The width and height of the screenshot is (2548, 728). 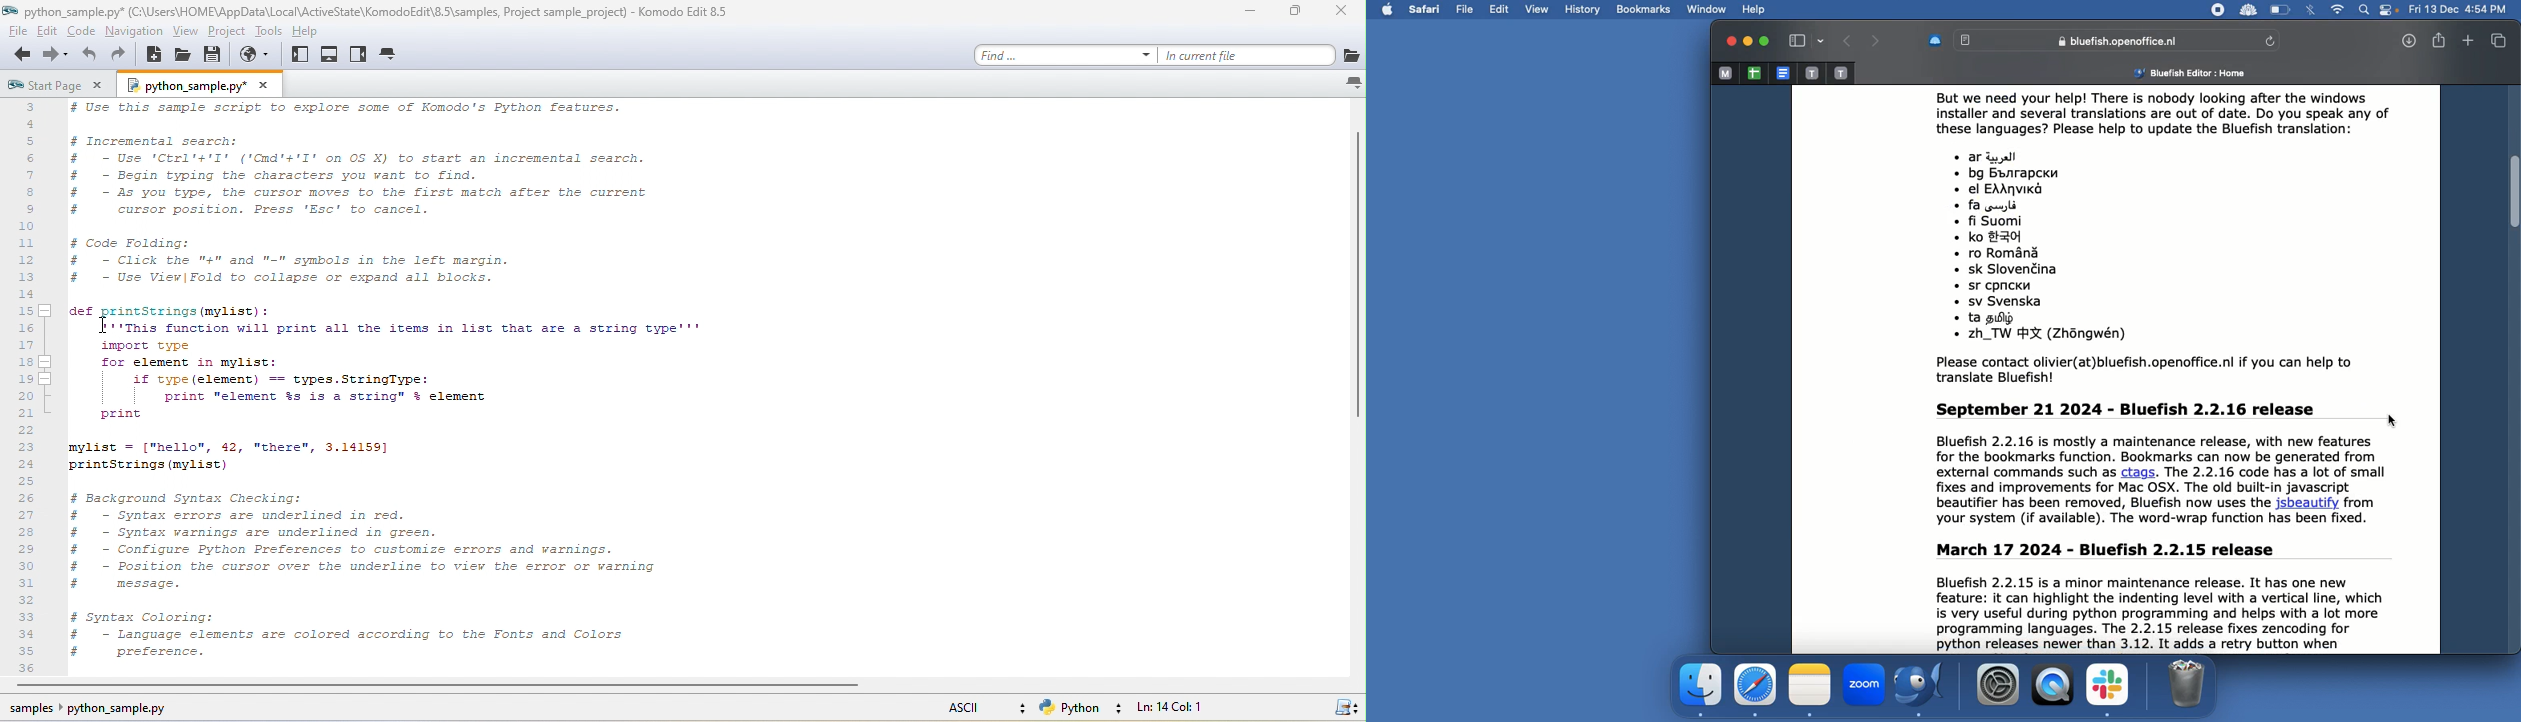 I want to click on Extension, so click(x=1935, y=41).